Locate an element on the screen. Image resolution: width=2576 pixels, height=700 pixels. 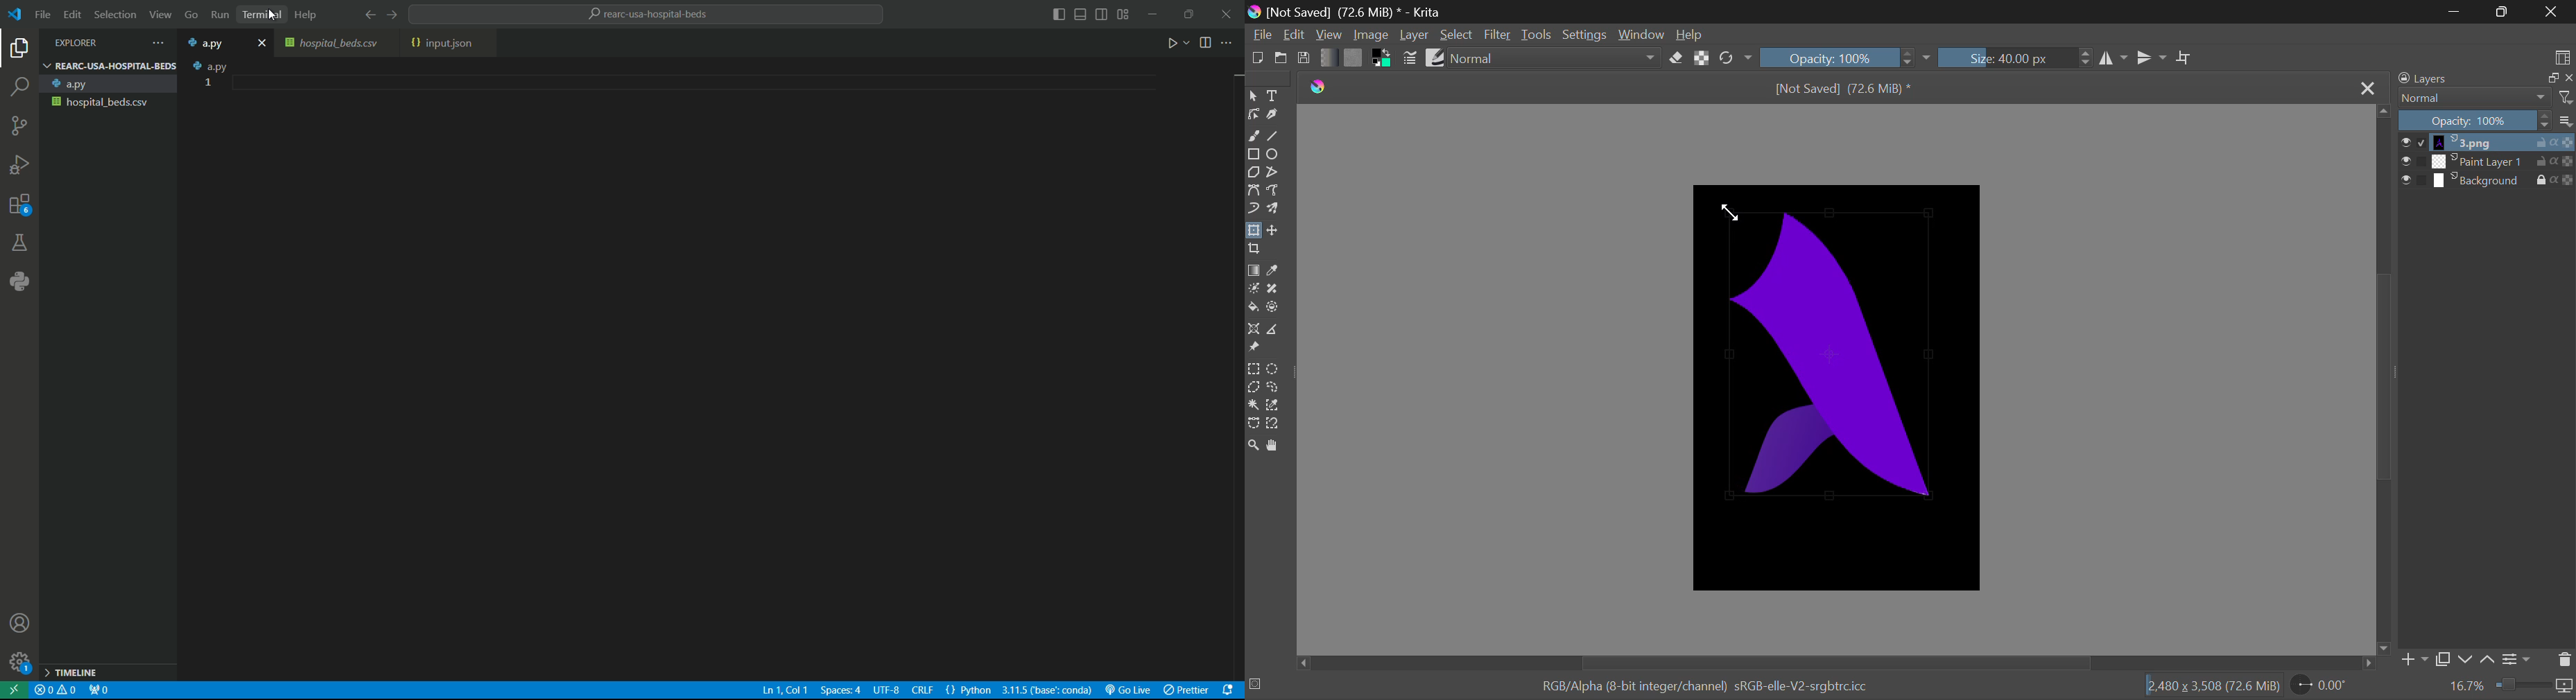
Settings is located at coordinates (2517, 660).